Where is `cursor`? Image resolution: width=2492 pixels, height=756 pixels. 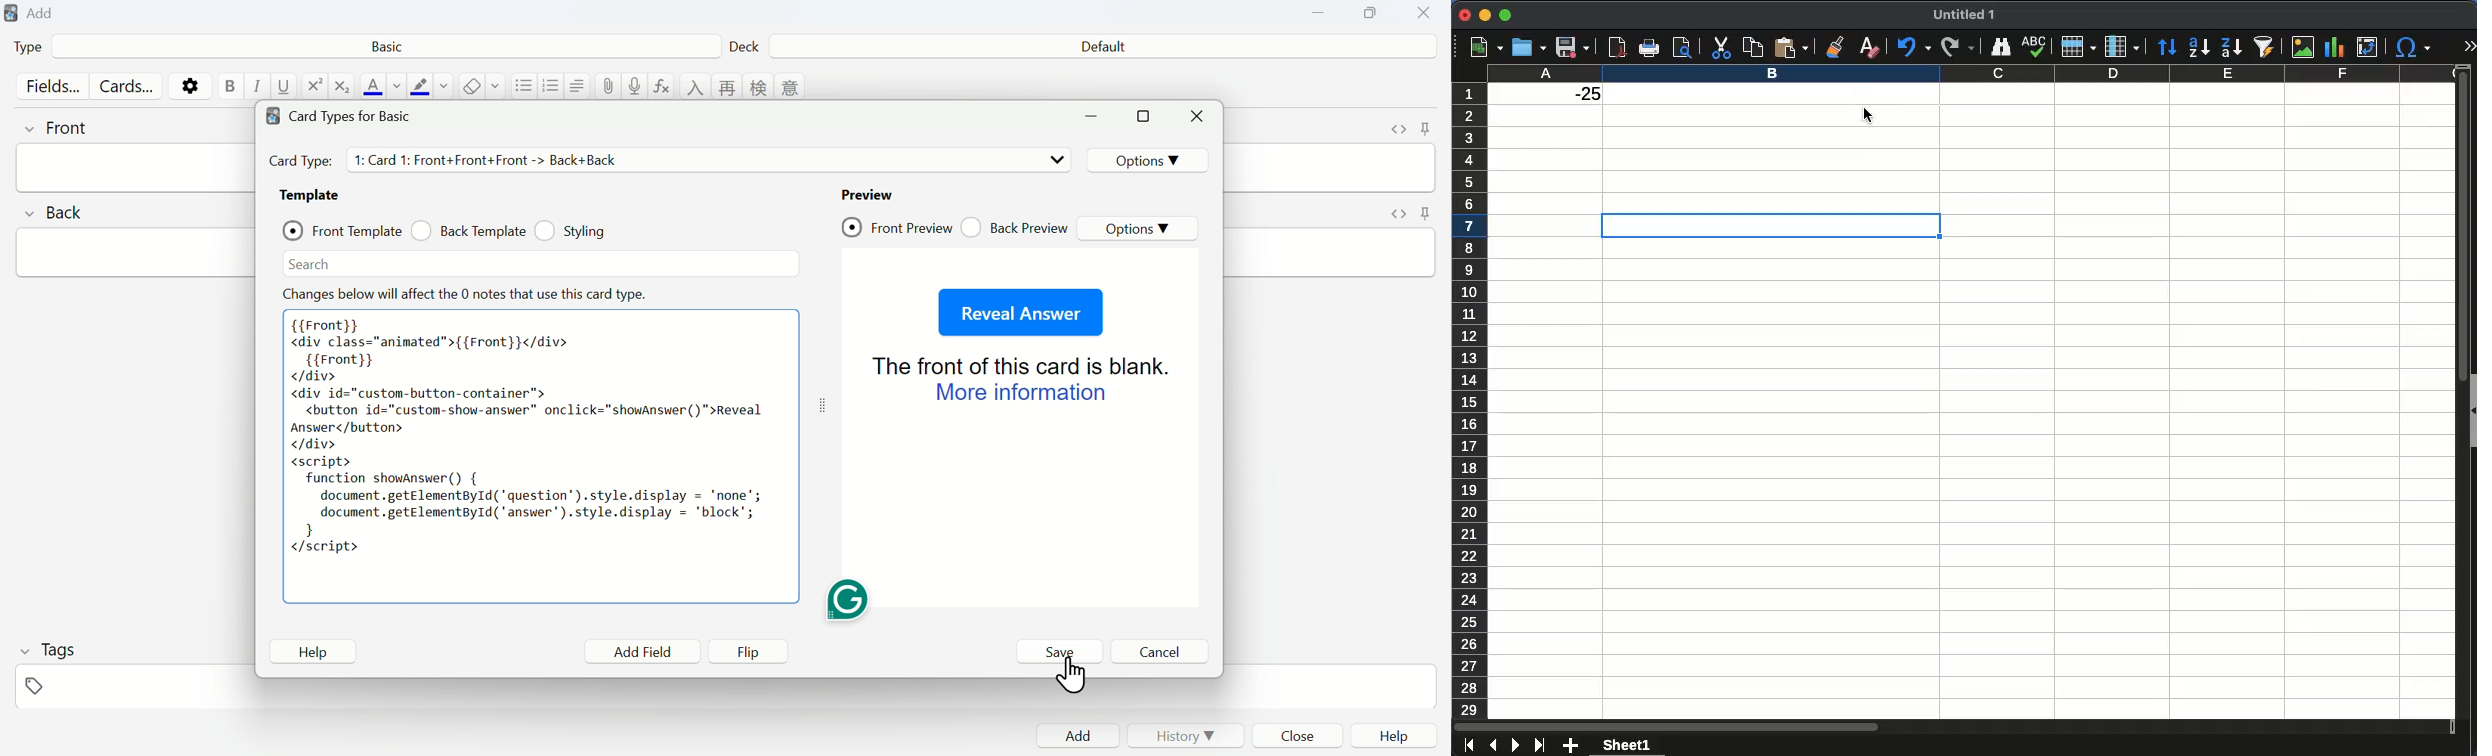
cursor is located at coordinates (1868, 115).